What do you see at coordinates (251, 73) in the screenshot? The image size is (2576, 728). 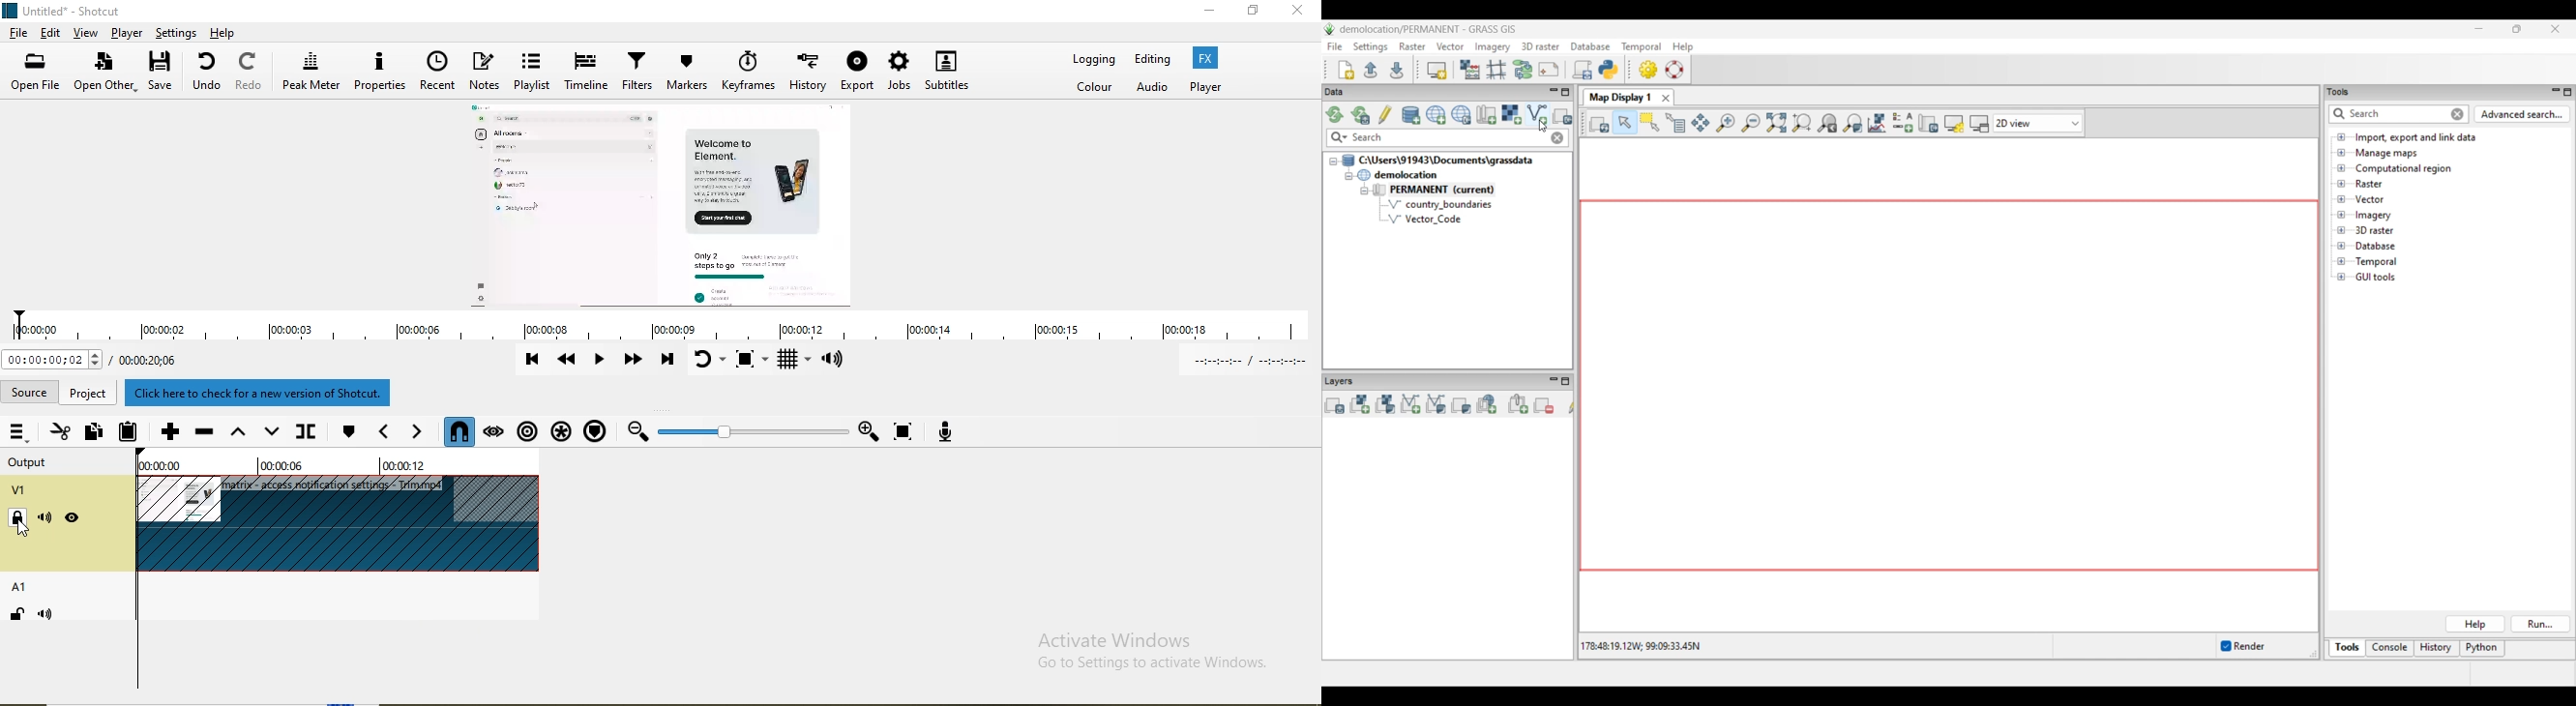 I see `Redo` at bounding box center [251, 73].